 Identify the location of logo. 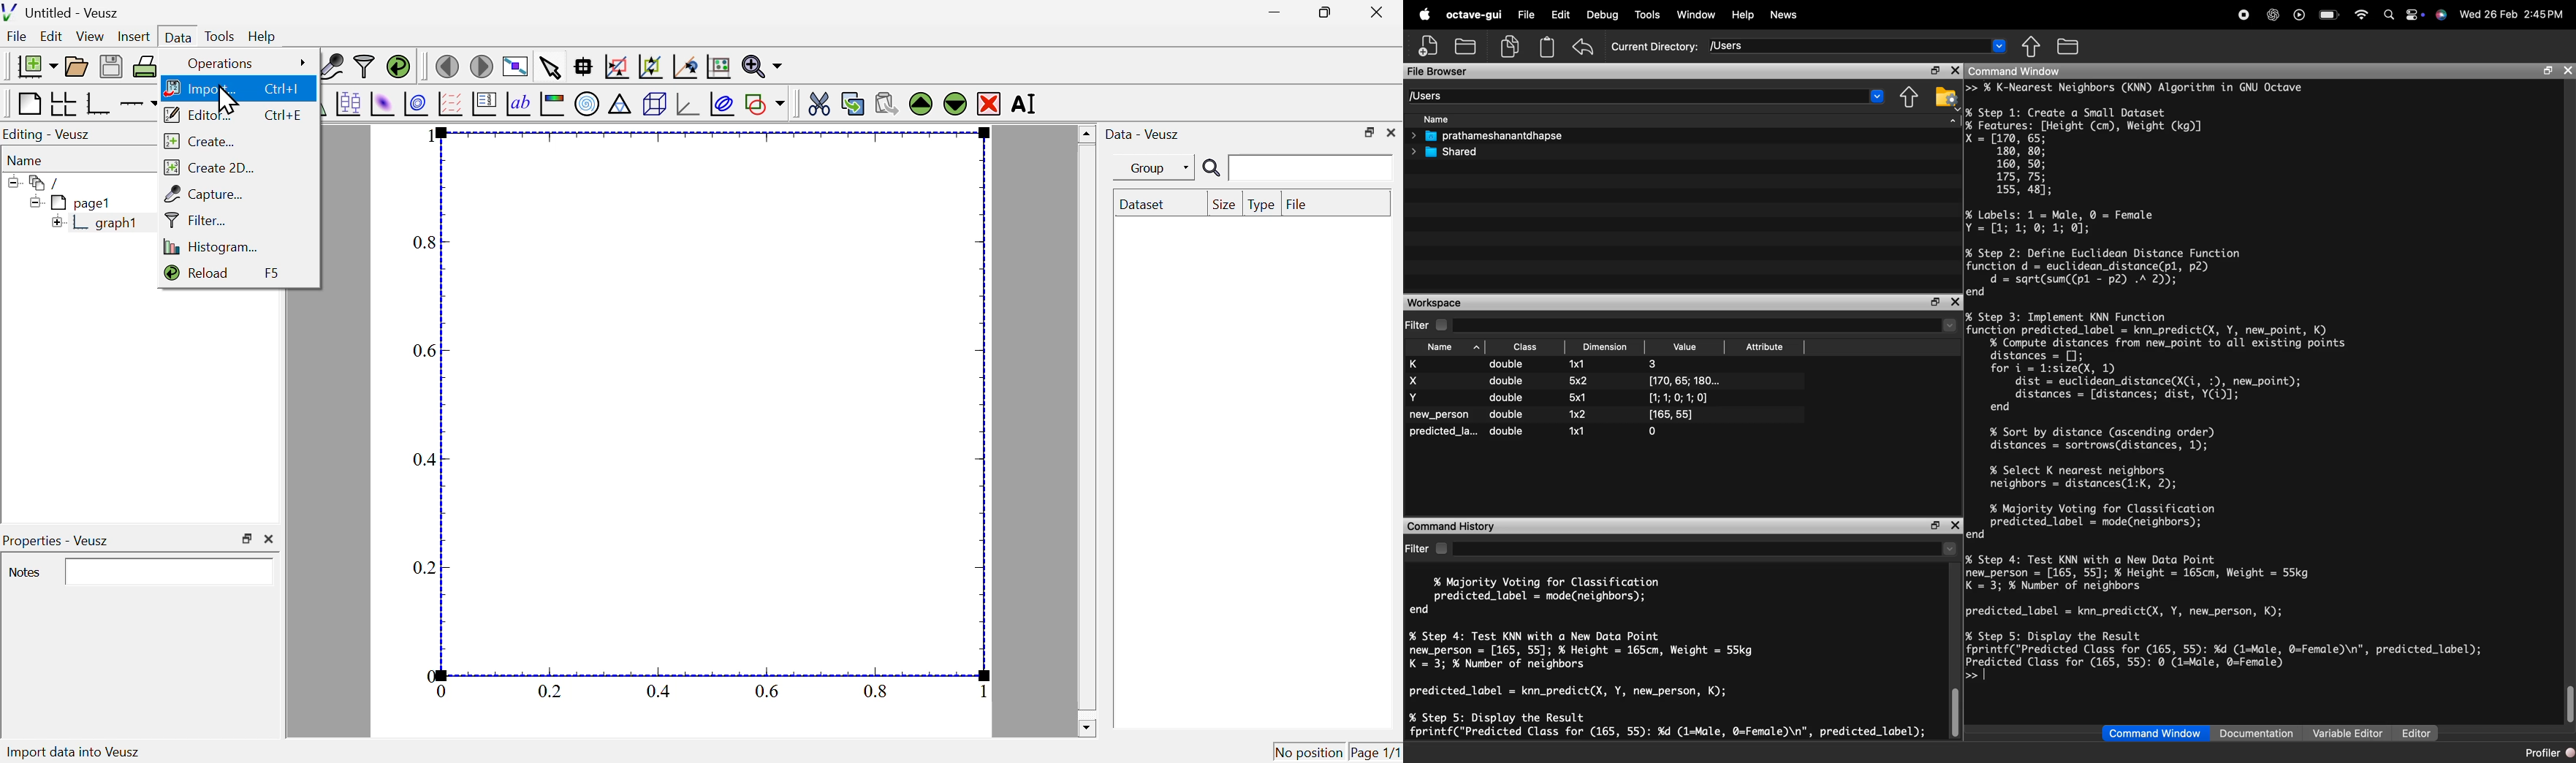
(1425, 14).